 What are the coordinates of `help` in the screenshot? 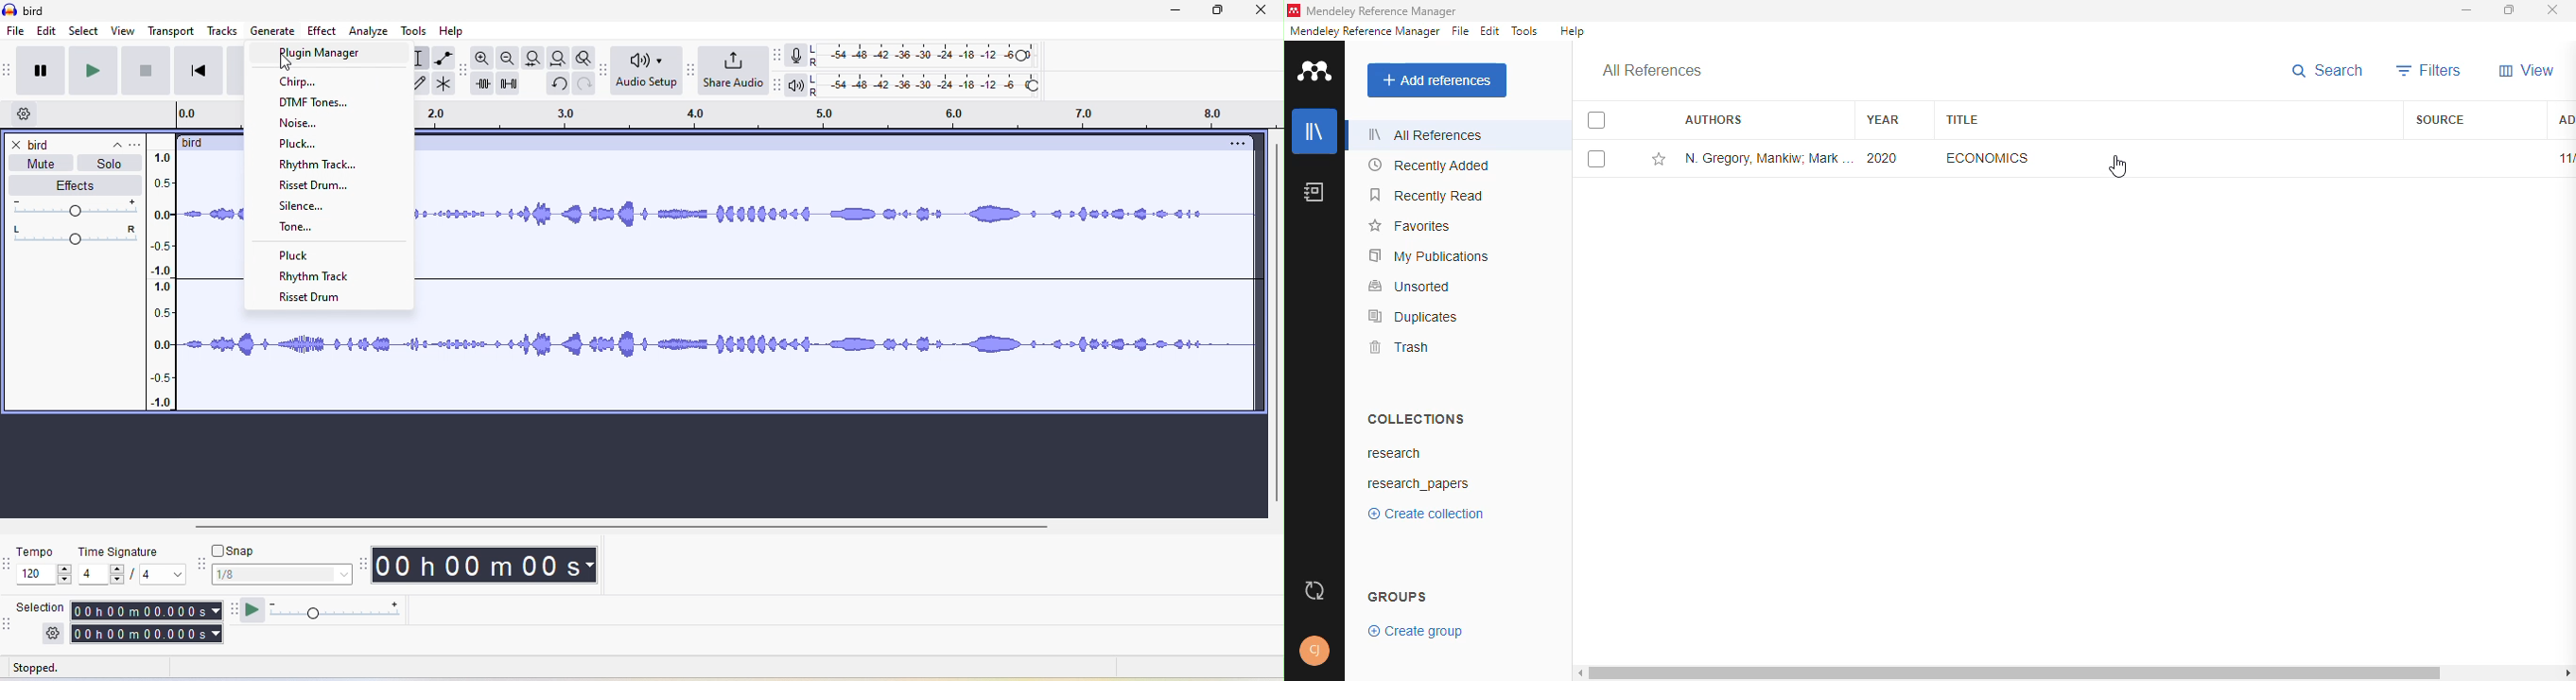 It's located at (462, 33).